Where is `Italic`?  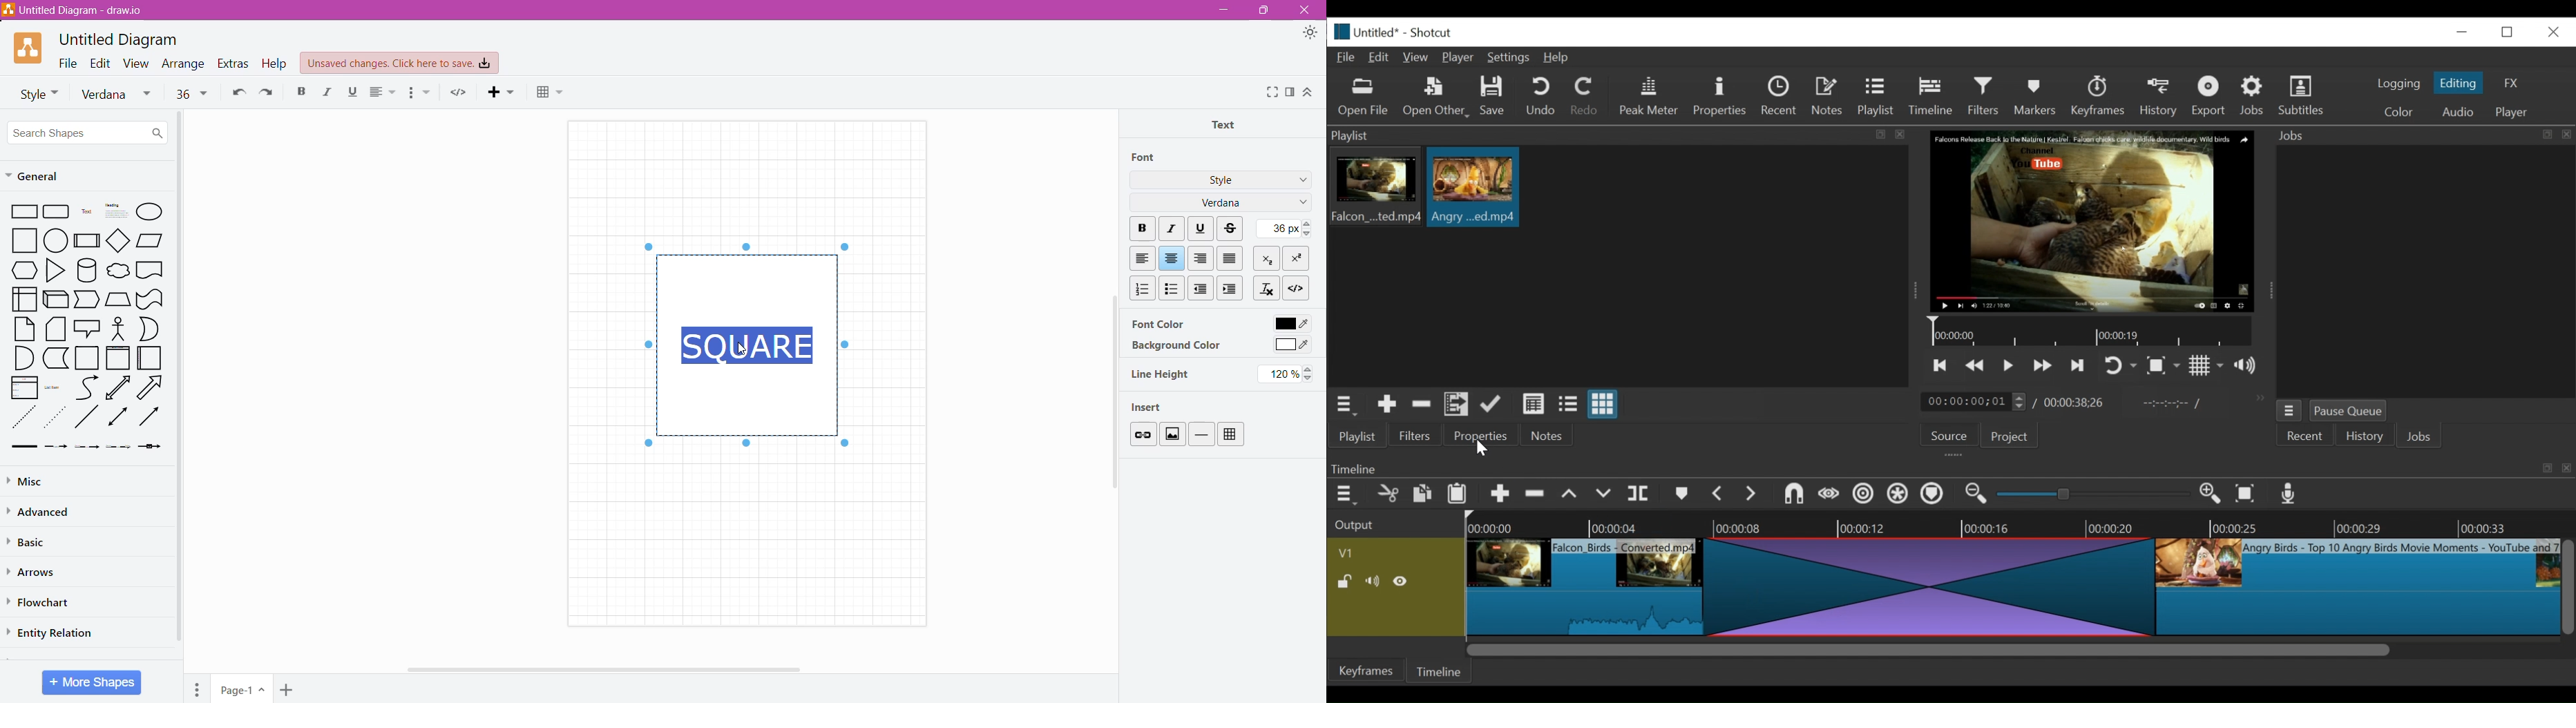 Italic is located at coordinates (324, 92).